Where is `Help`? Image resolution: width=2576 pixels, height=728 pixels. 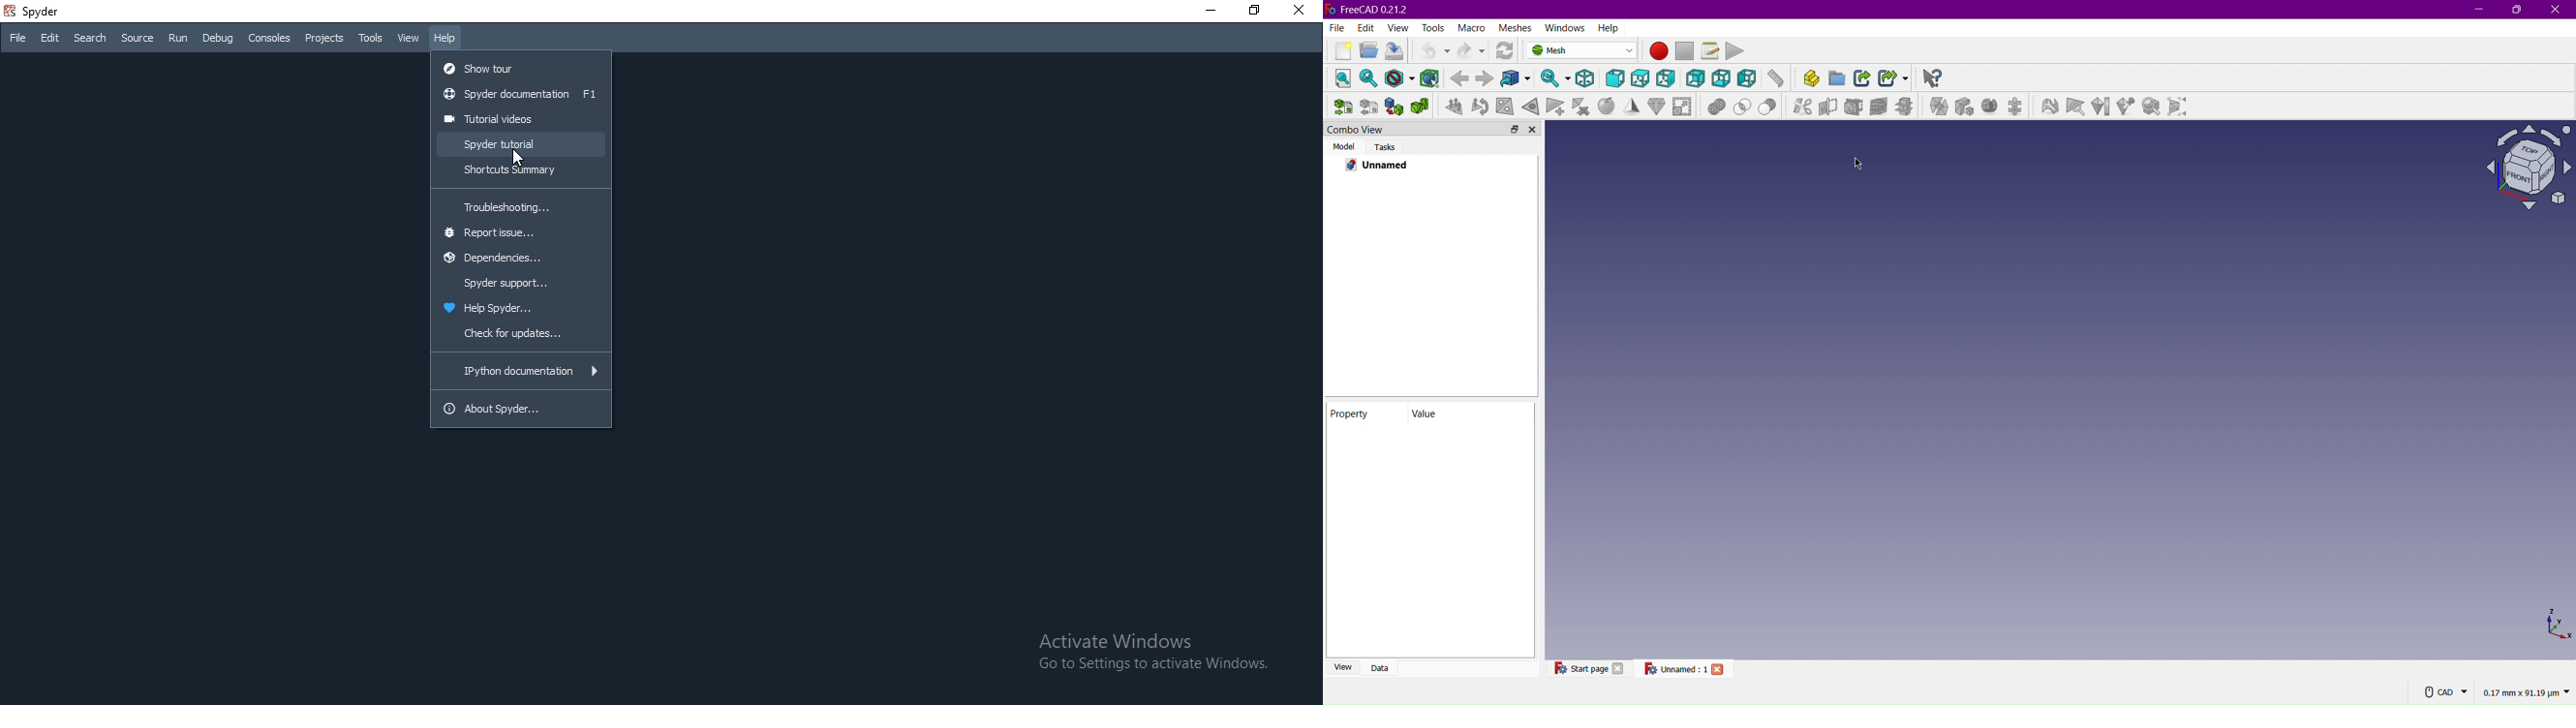 Help is located at coordinates (1608, 27).